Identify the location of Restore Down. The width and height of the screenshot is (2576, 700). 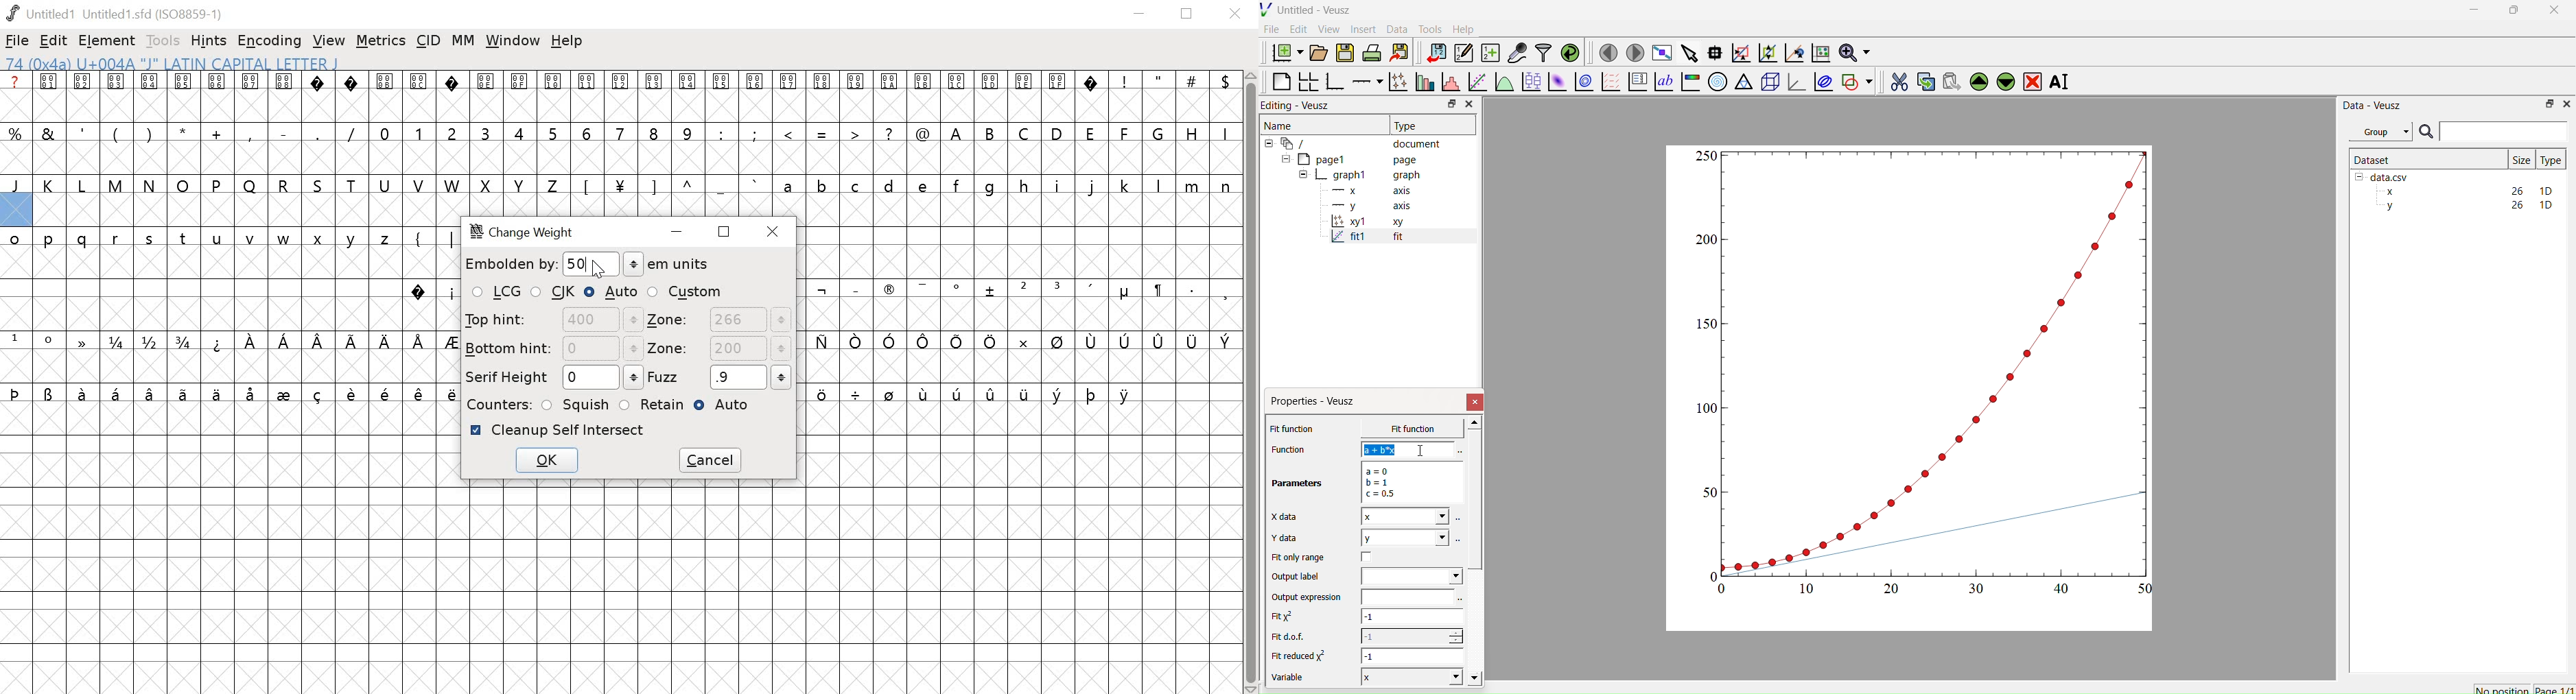
(2546, 103).